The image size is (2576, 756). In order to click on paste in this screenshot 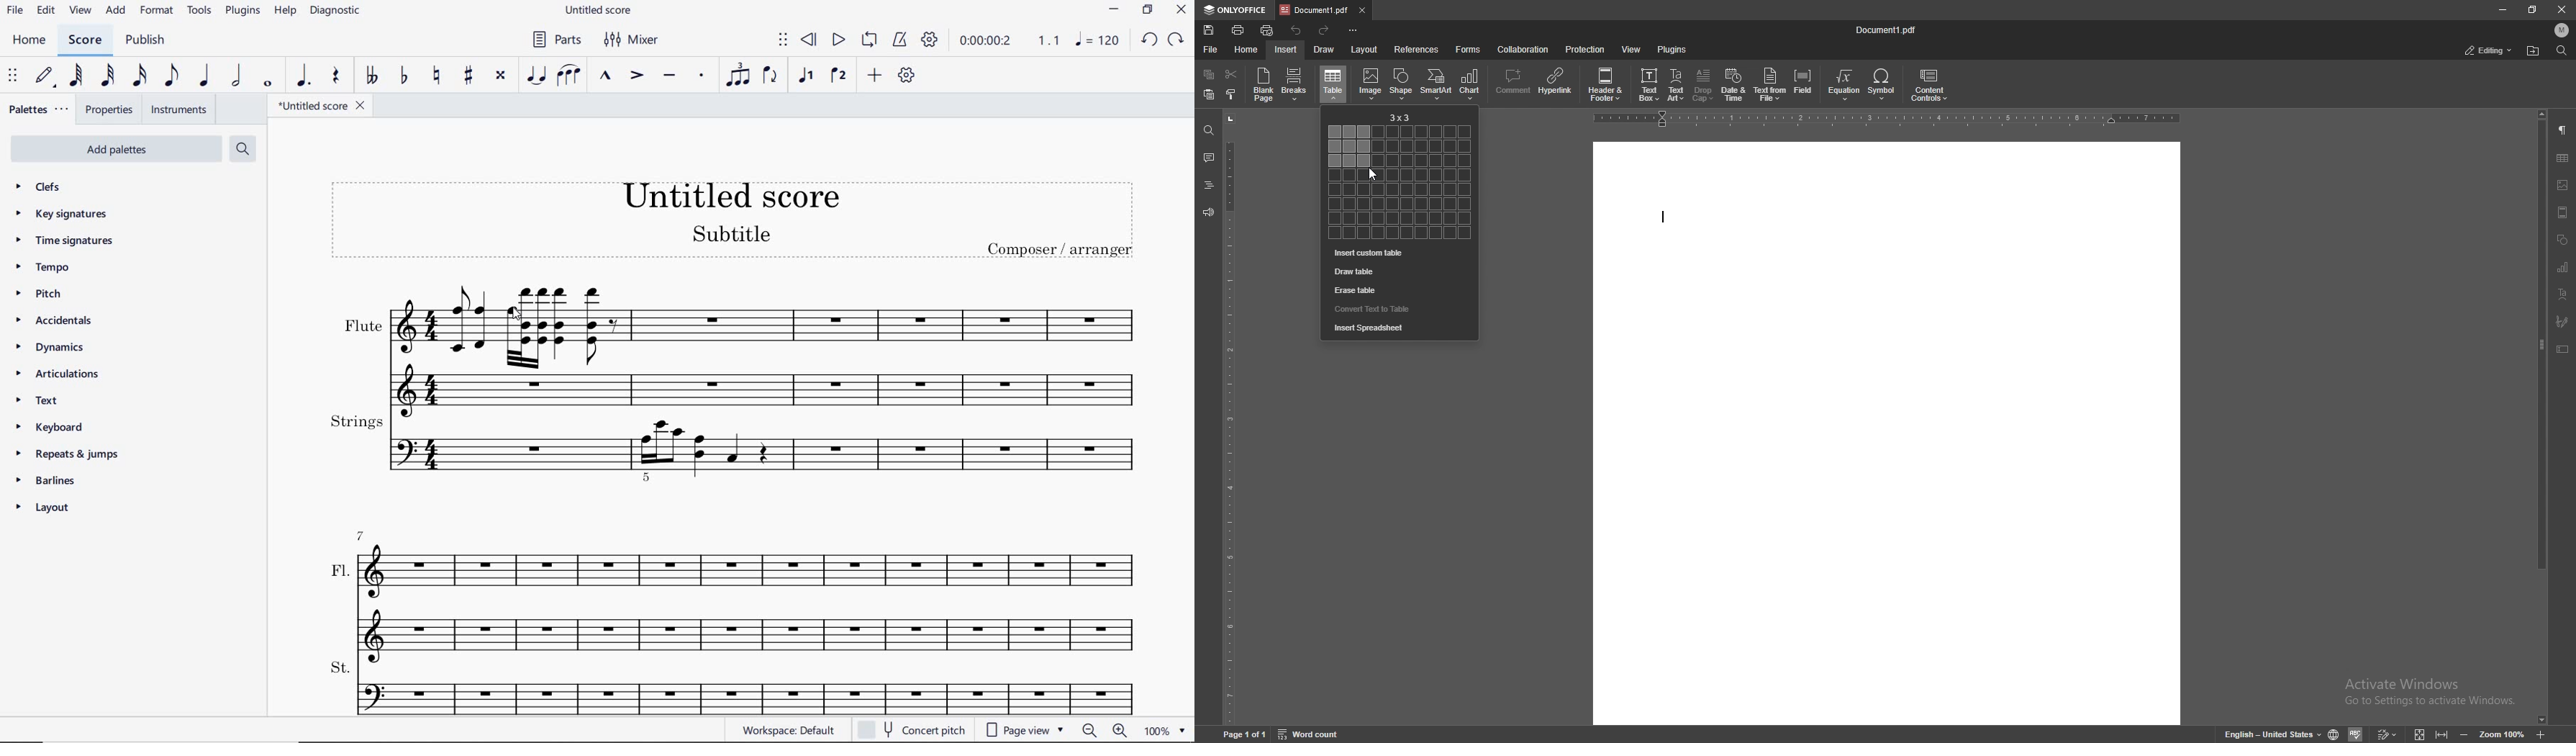, I will do `click(1209, 94)`.